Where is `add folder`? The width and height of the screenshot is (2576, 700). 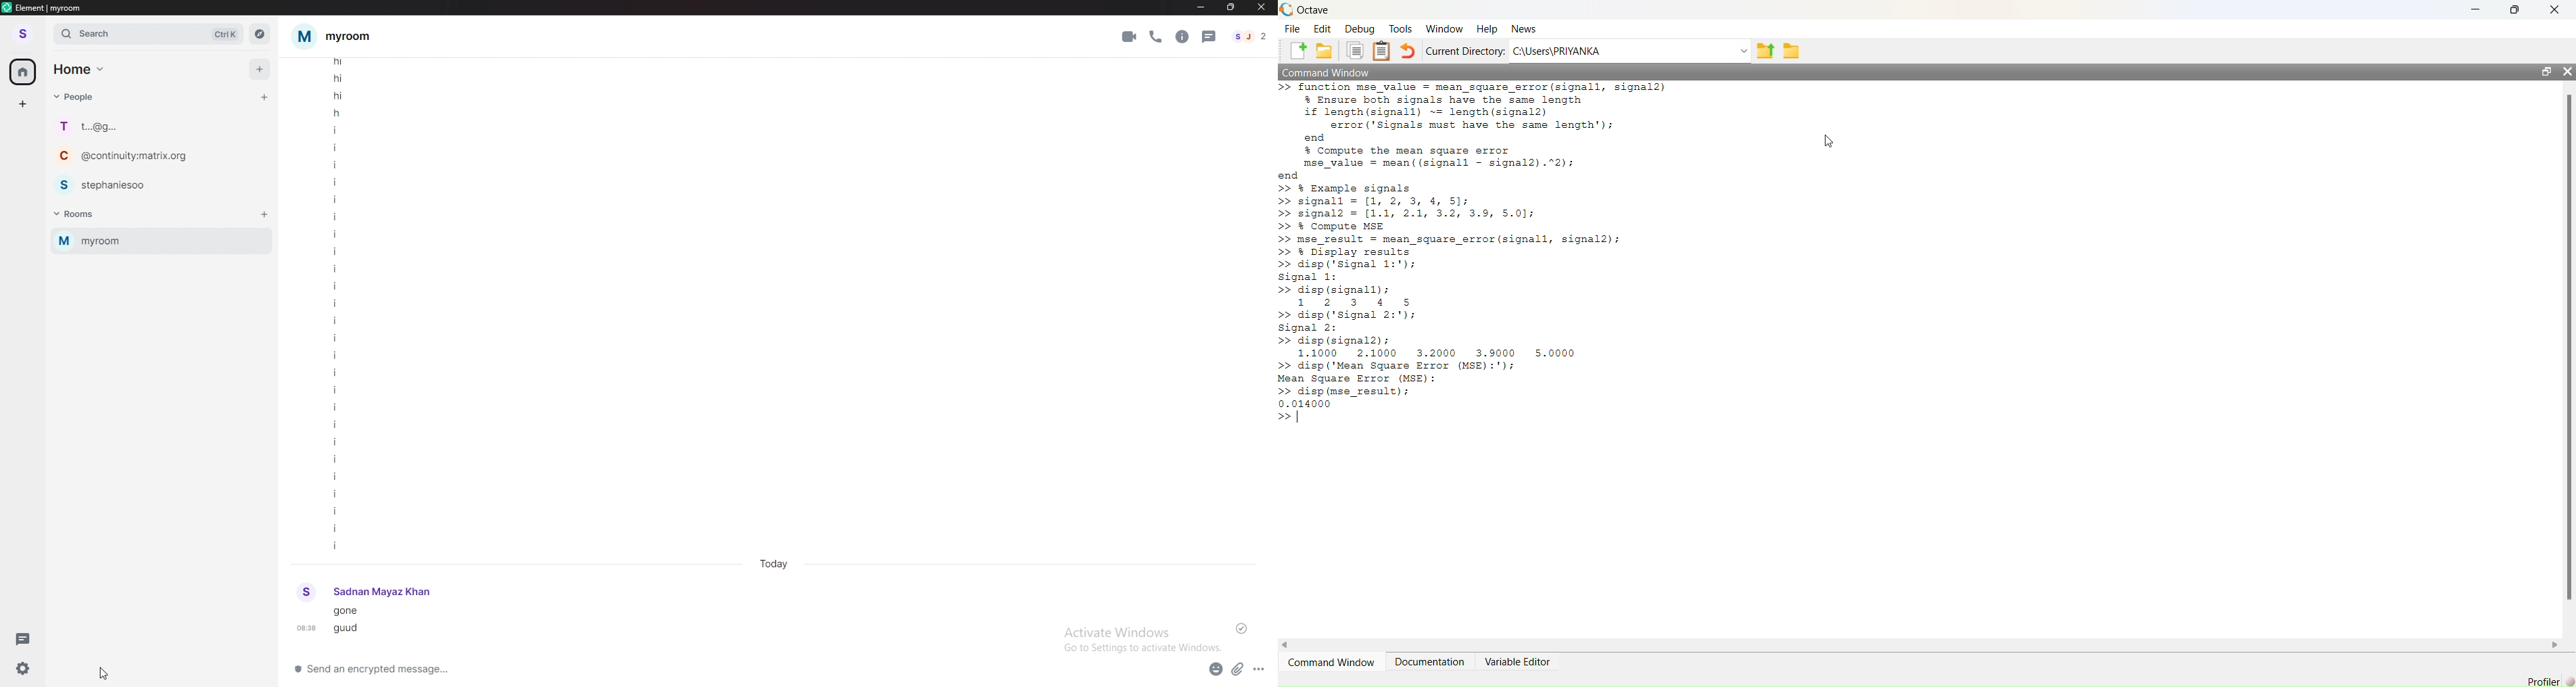
add folder is located at coordinates (1325, 50).